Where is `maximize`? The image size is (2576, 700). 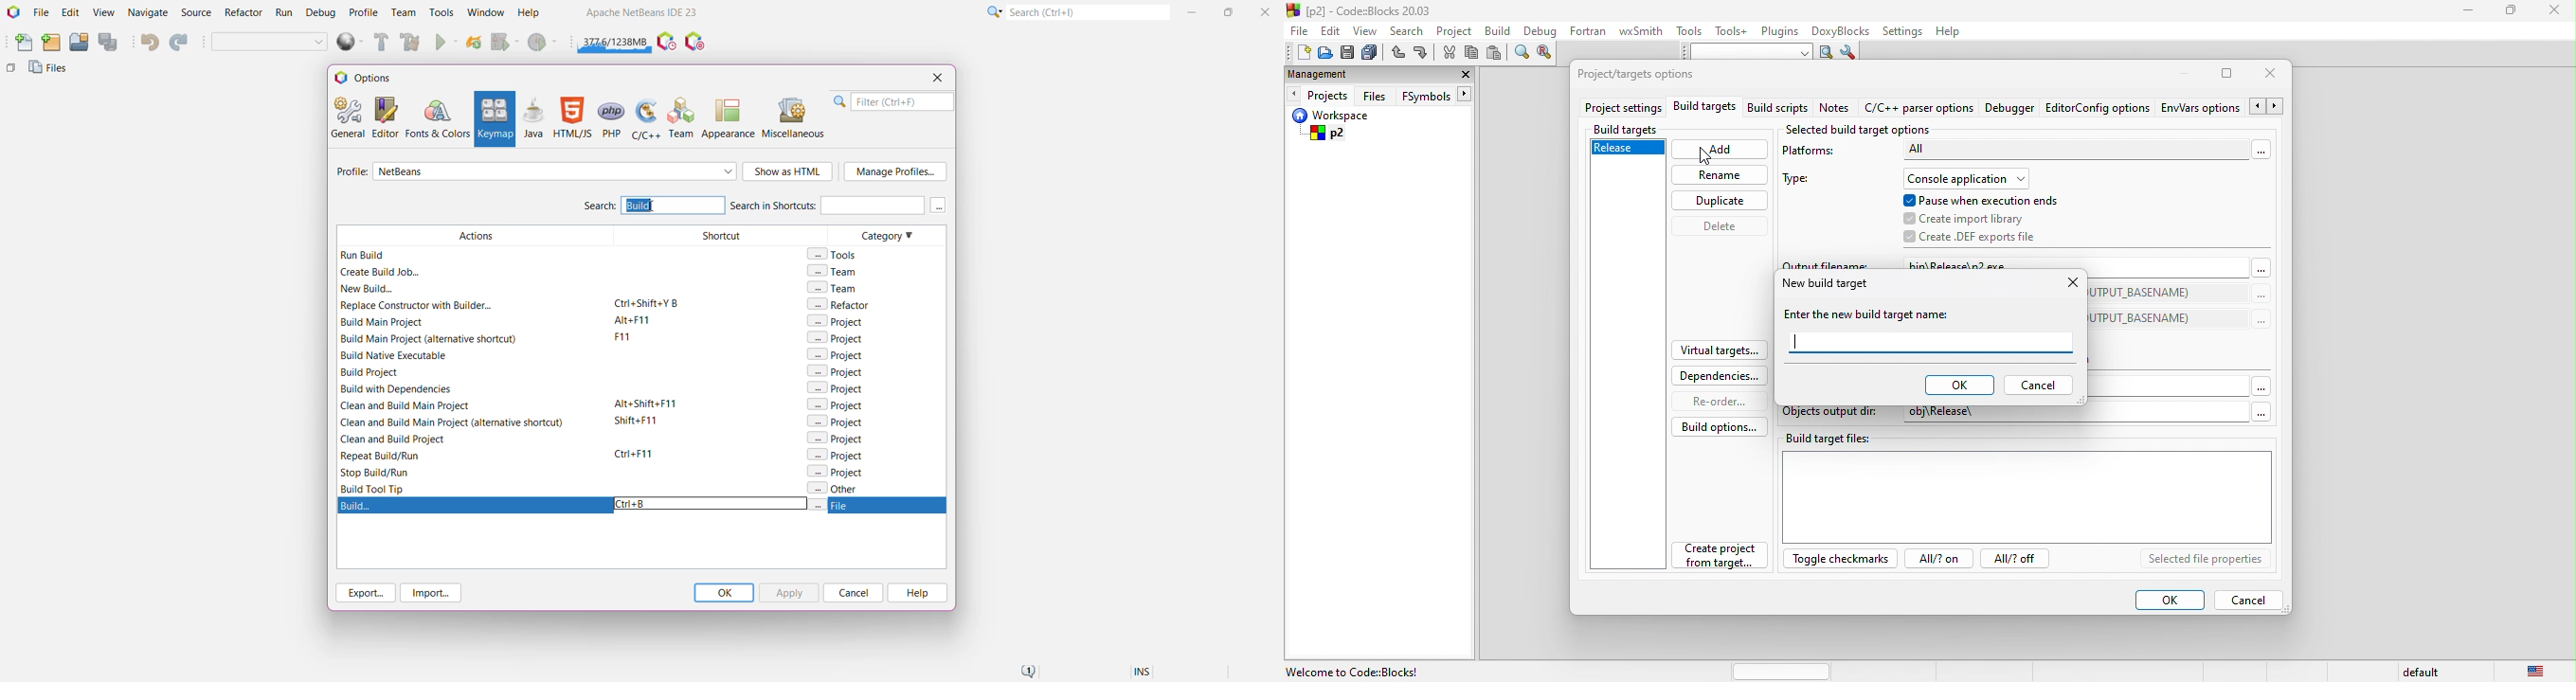 maximize is located at coordinates (2226, 73).